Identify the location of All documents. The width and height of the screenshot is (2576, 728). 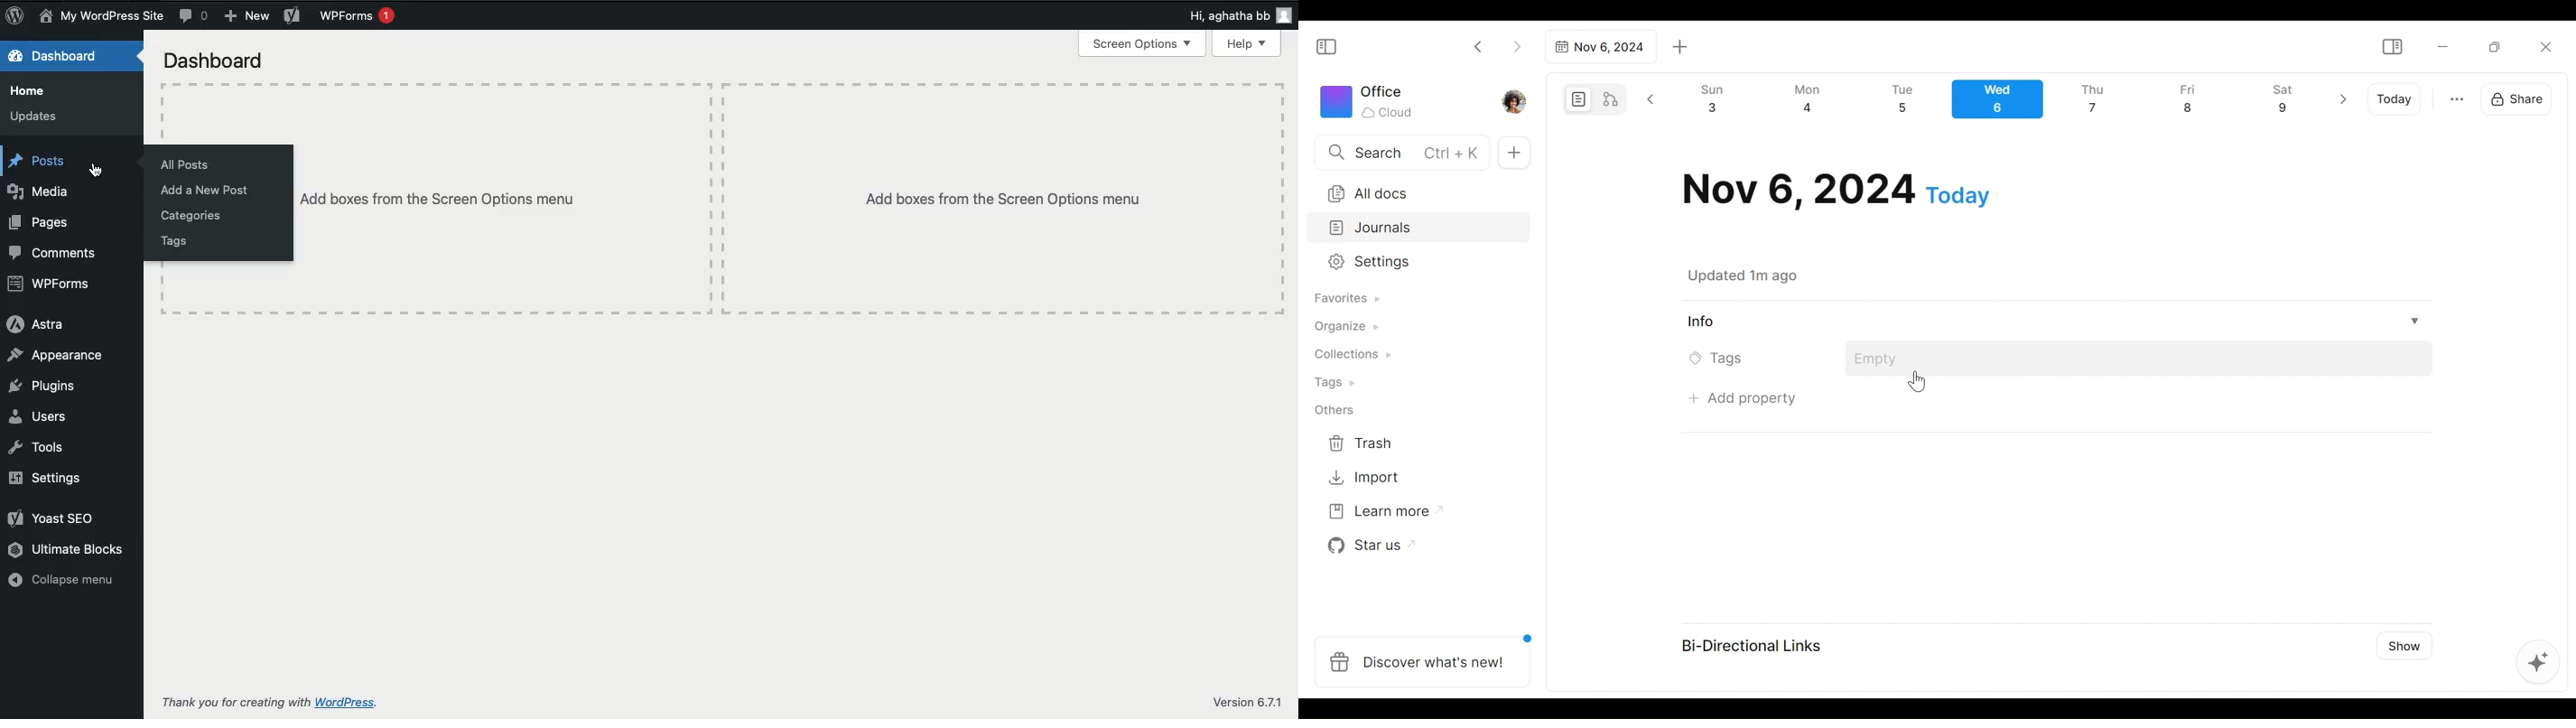
(1414, 191).